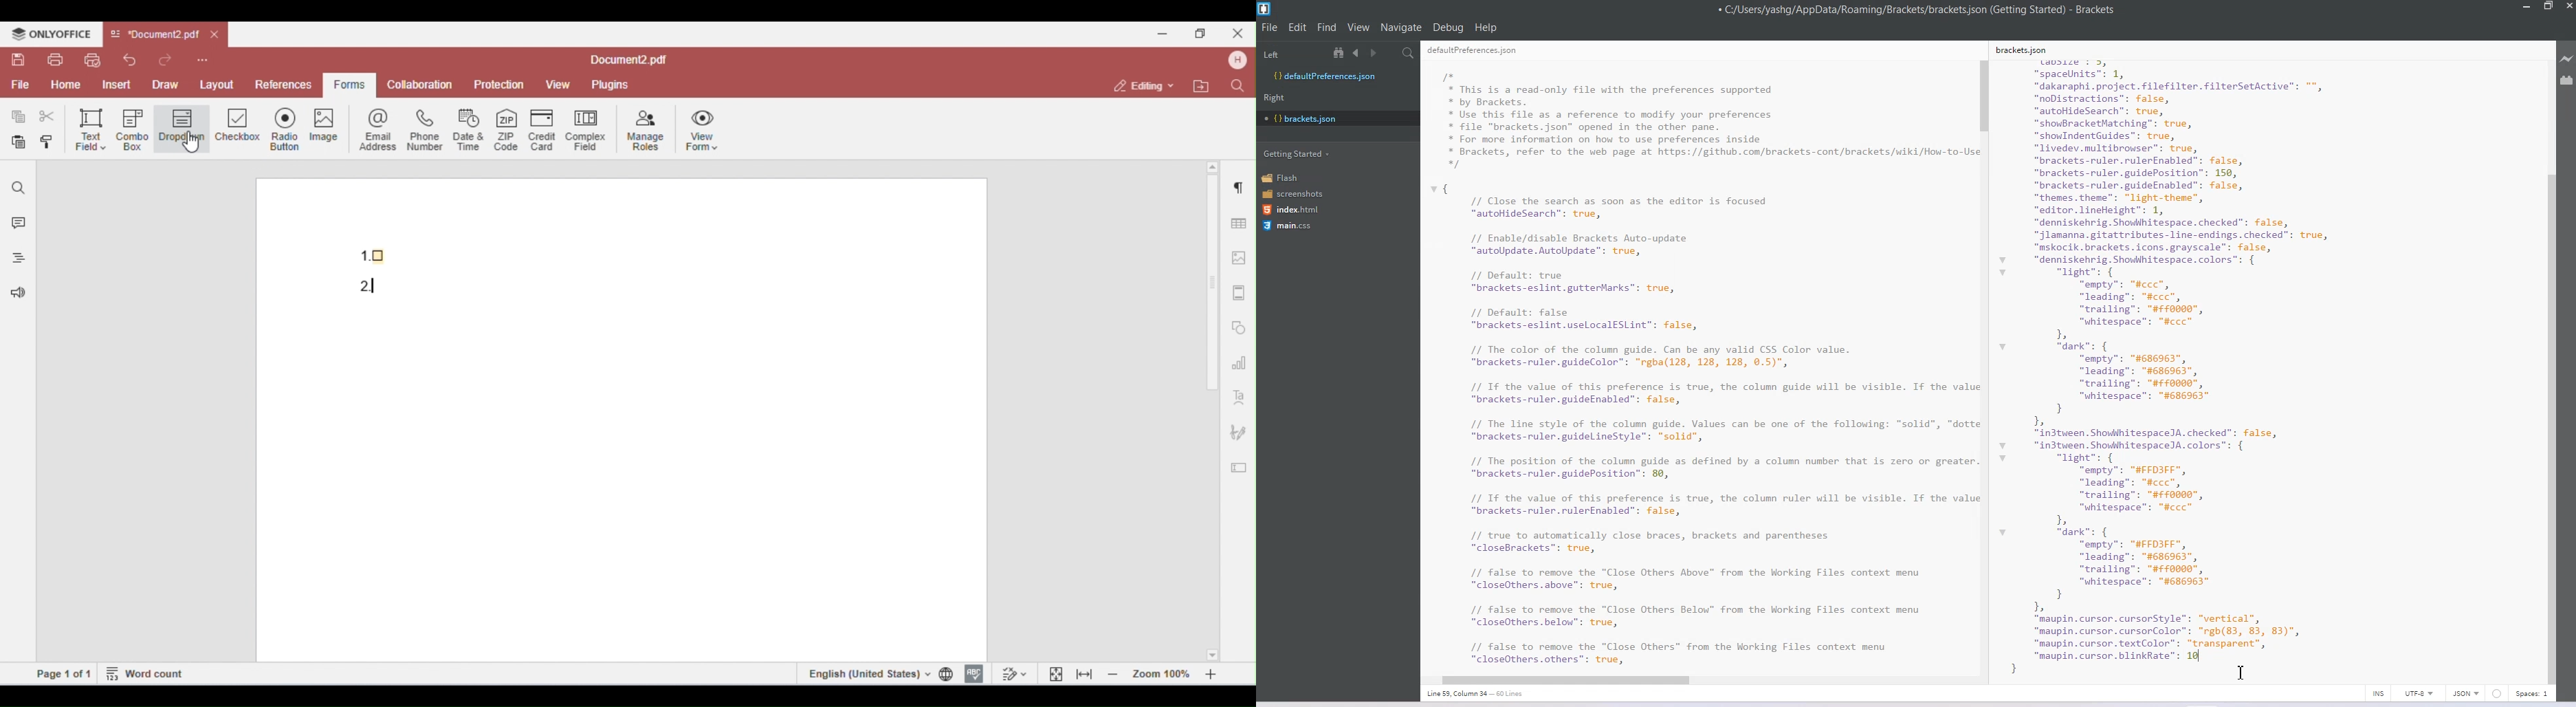 This screenshot has width=2576, height=728. What do you see at coordinates (1294, 195) in the screenshot?
I see `screenshots` at bounding box center [1294, 195].